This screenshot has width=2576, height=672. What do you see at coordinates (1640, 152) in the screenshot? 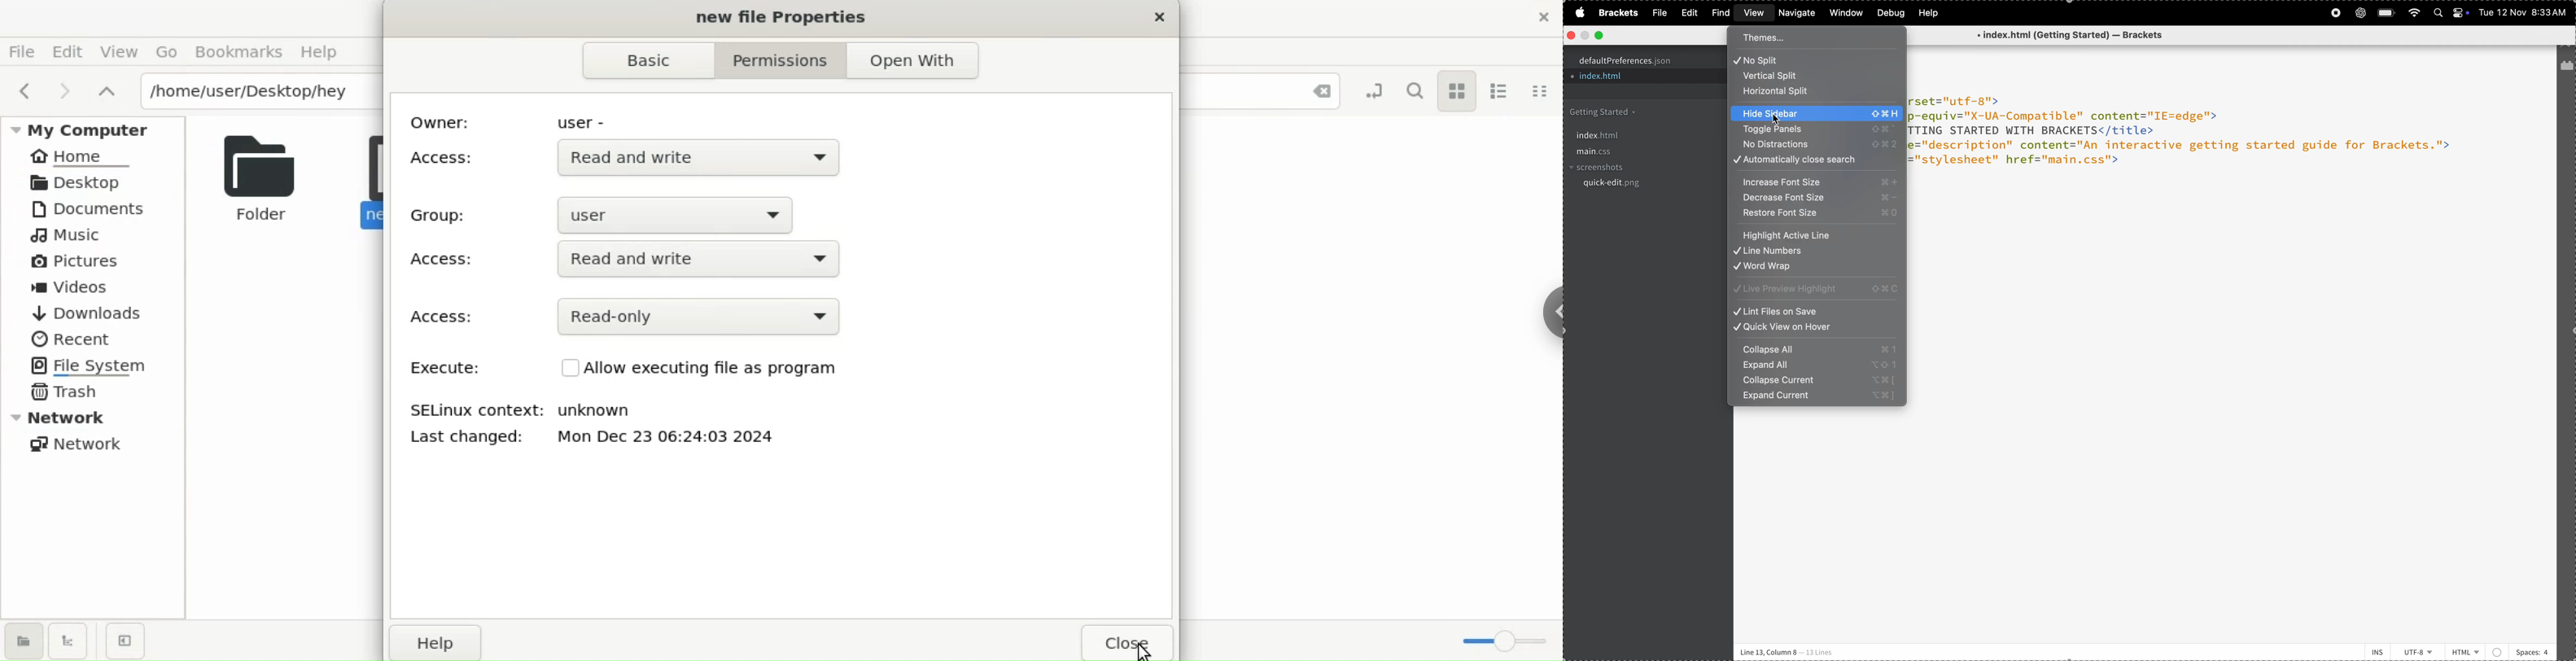
I see `main.css` at bounding box center [1640, 152].